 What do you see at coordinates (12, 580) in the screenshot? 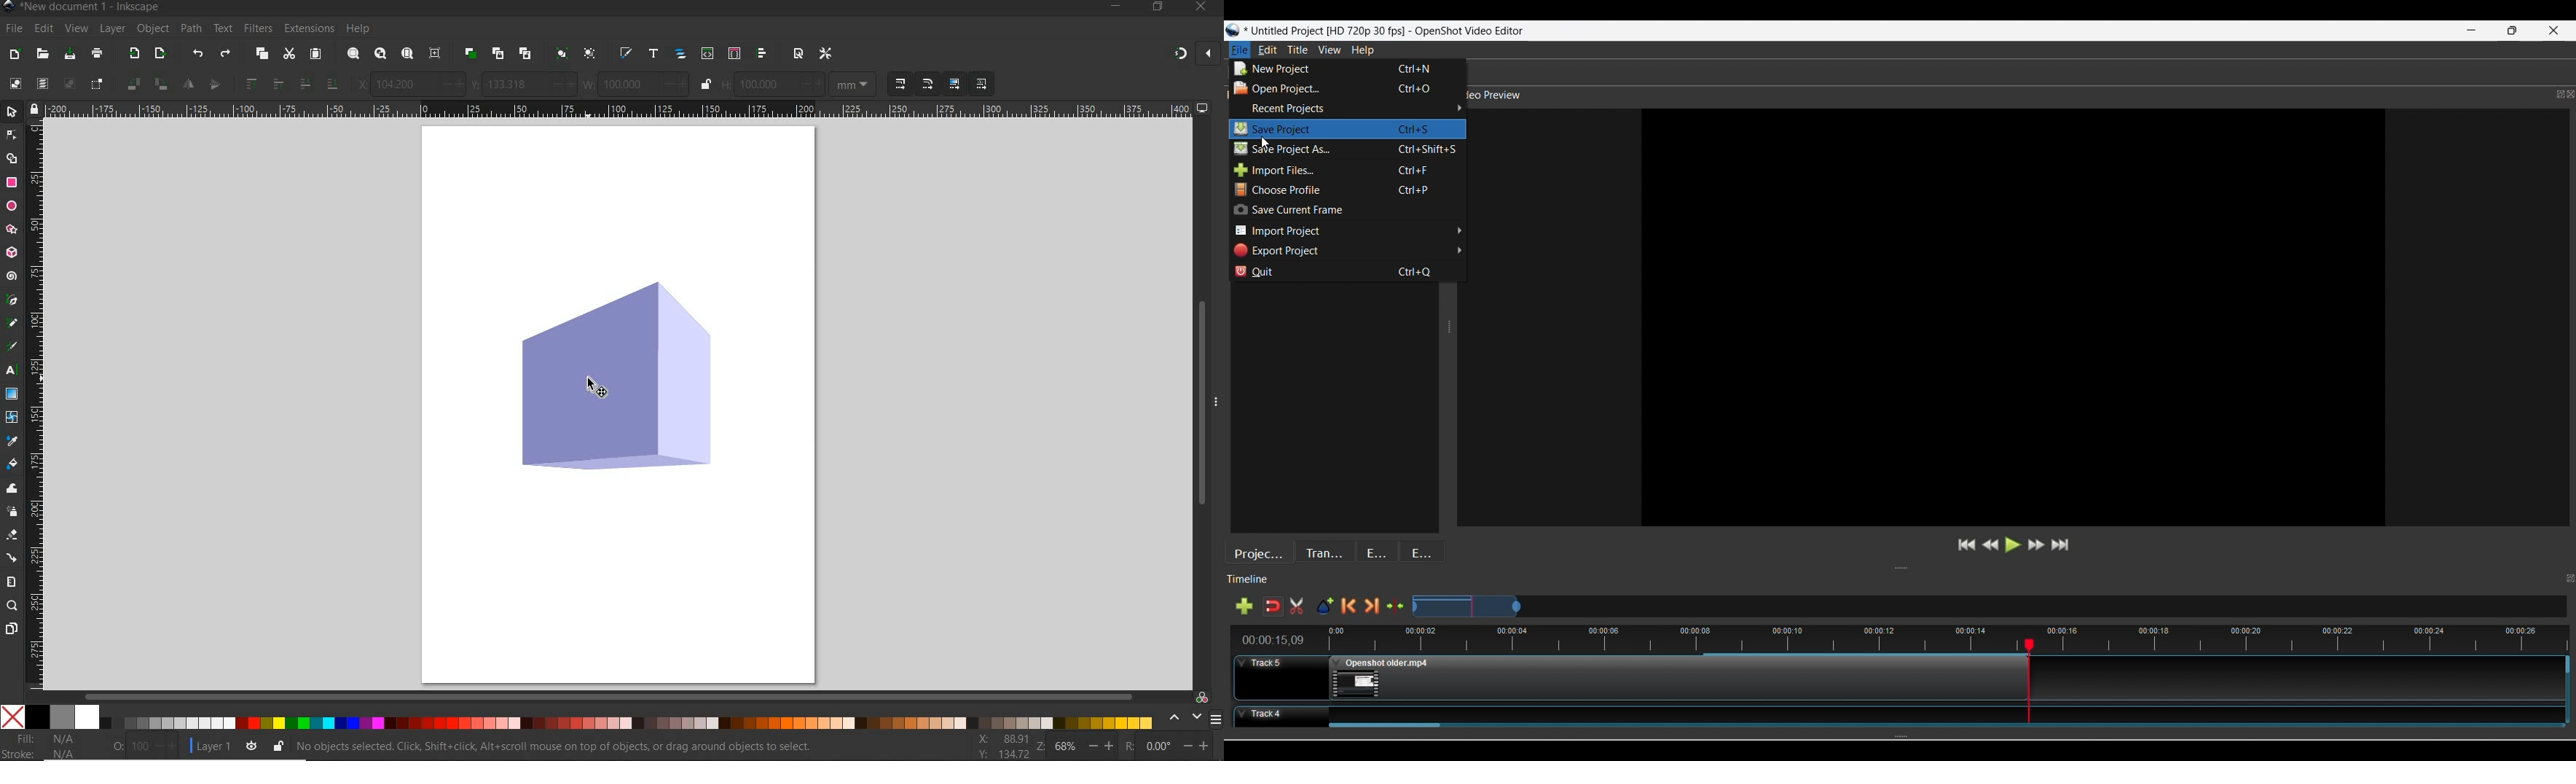
I see `MEASURE TOOL` at bounding box center [12, 580].